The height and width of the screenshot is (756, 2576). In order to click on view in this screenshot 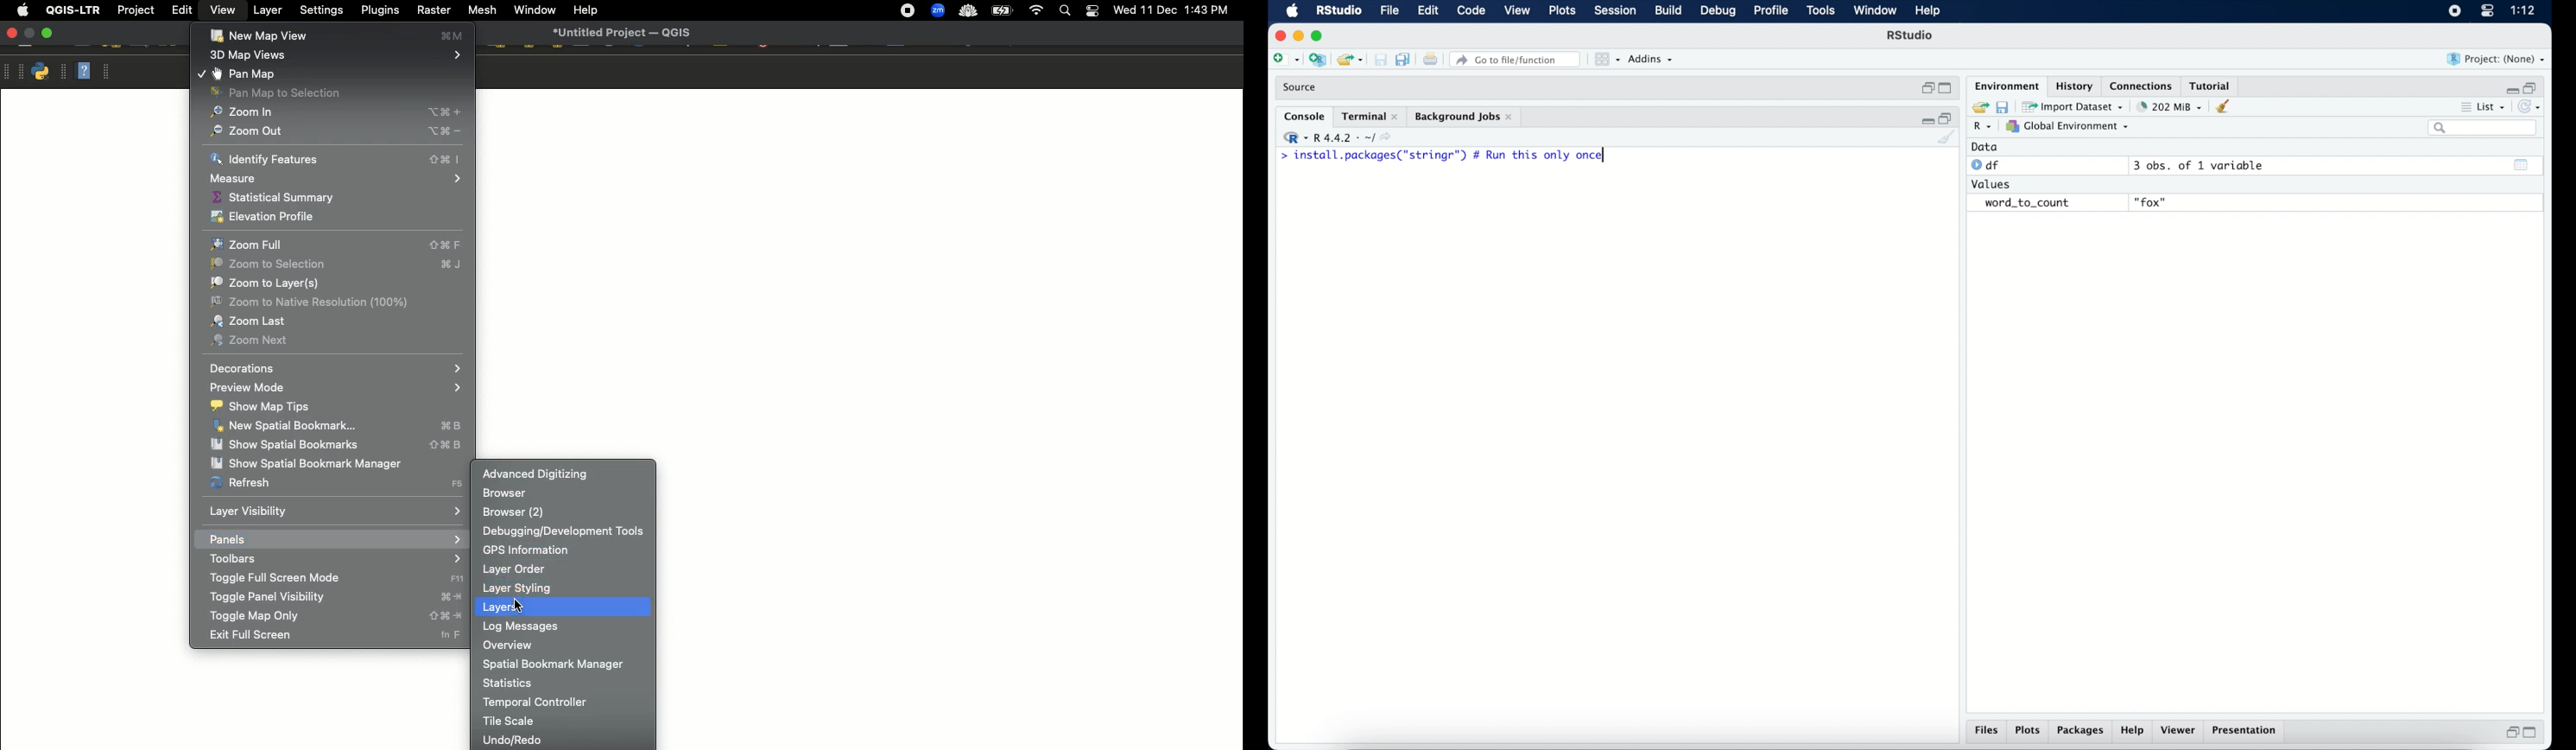, I will do `click(1517, 11)`.